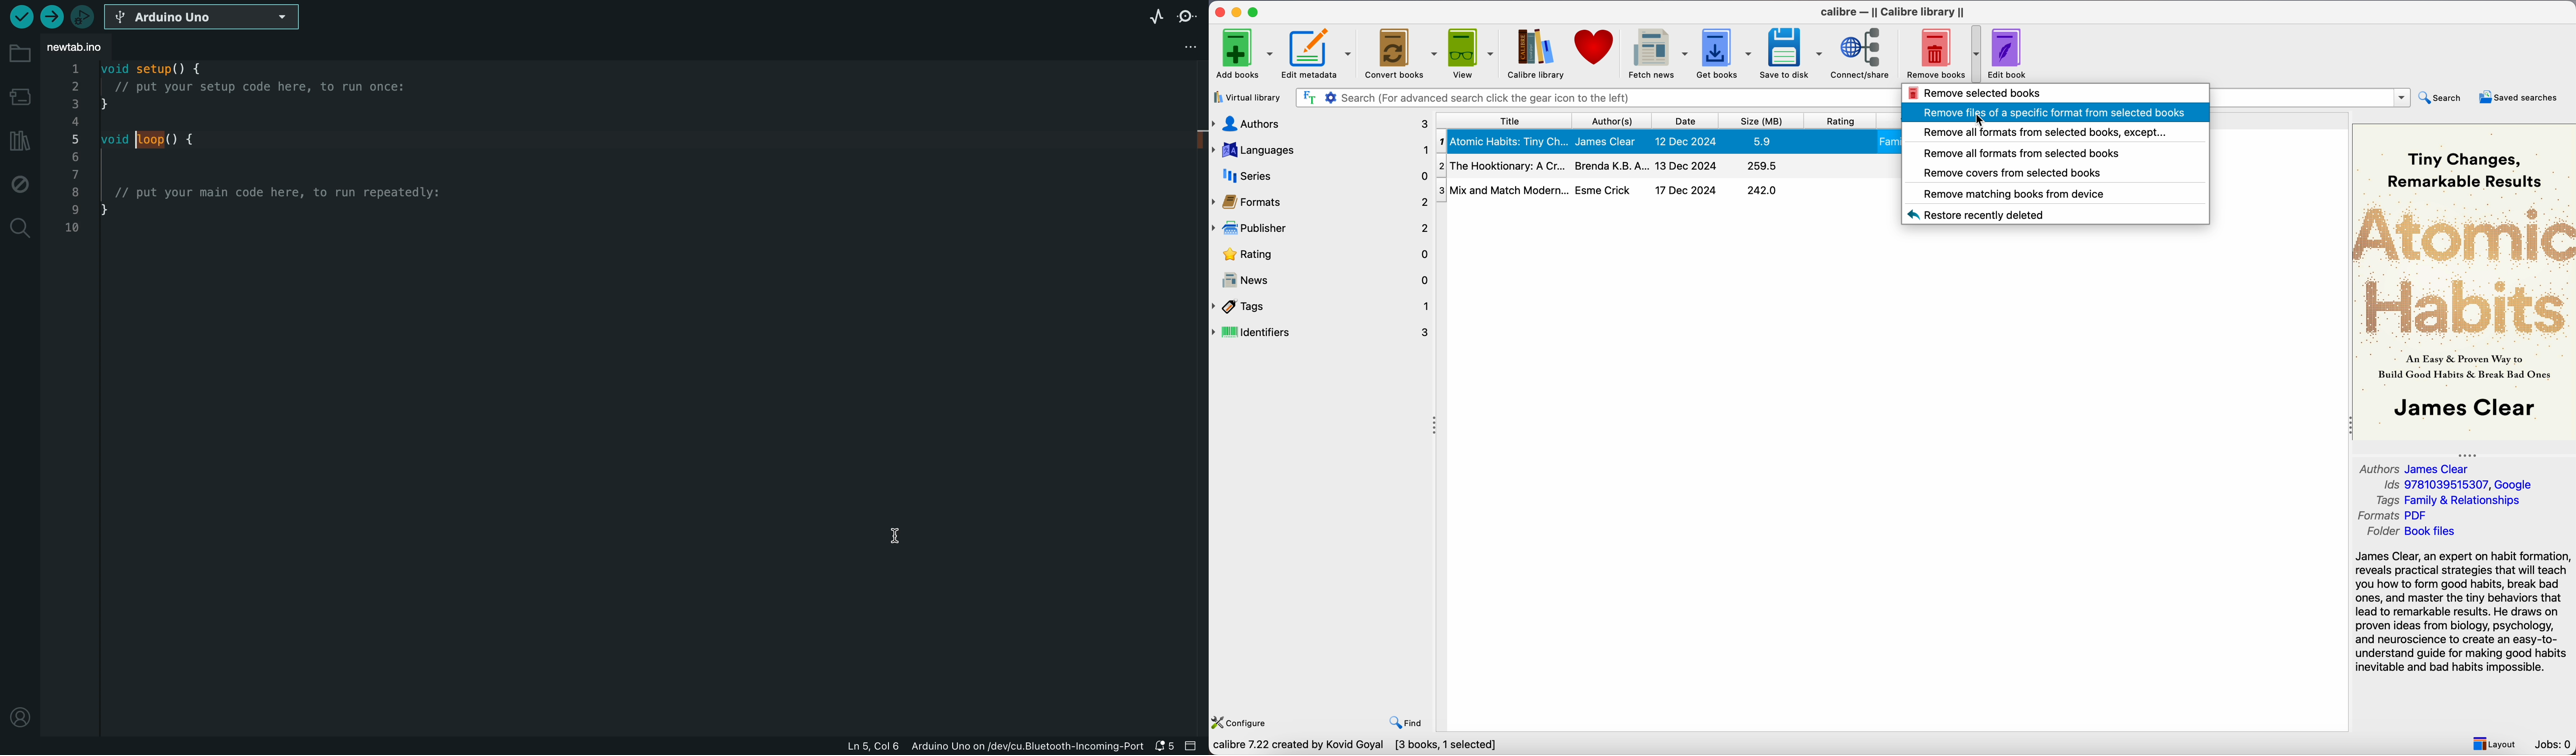 This screenshot has height=756, width=2576. What do you see at coordinates (1687, 166) in the screenshot?
I see `13 Dec 2024` at bounding box center [1687, 166].